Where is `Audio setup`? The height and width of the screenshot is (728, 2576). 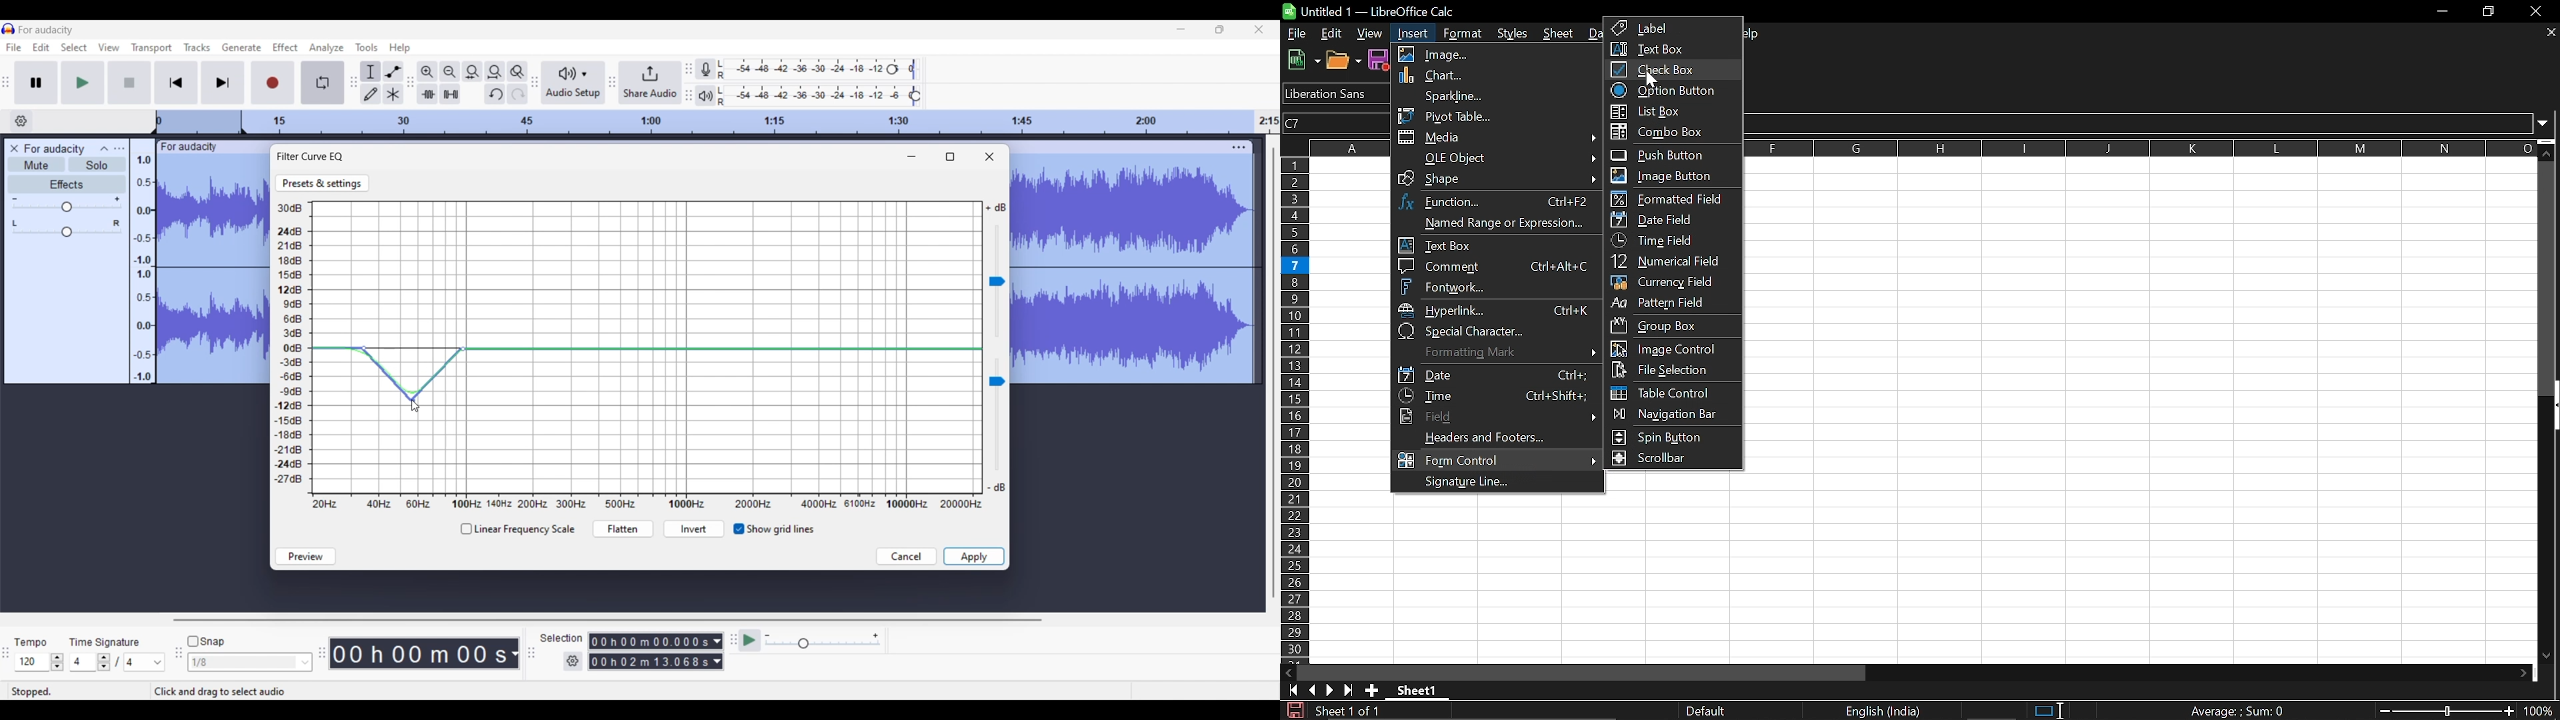 Audio setup is located at coordinates (573, 83).